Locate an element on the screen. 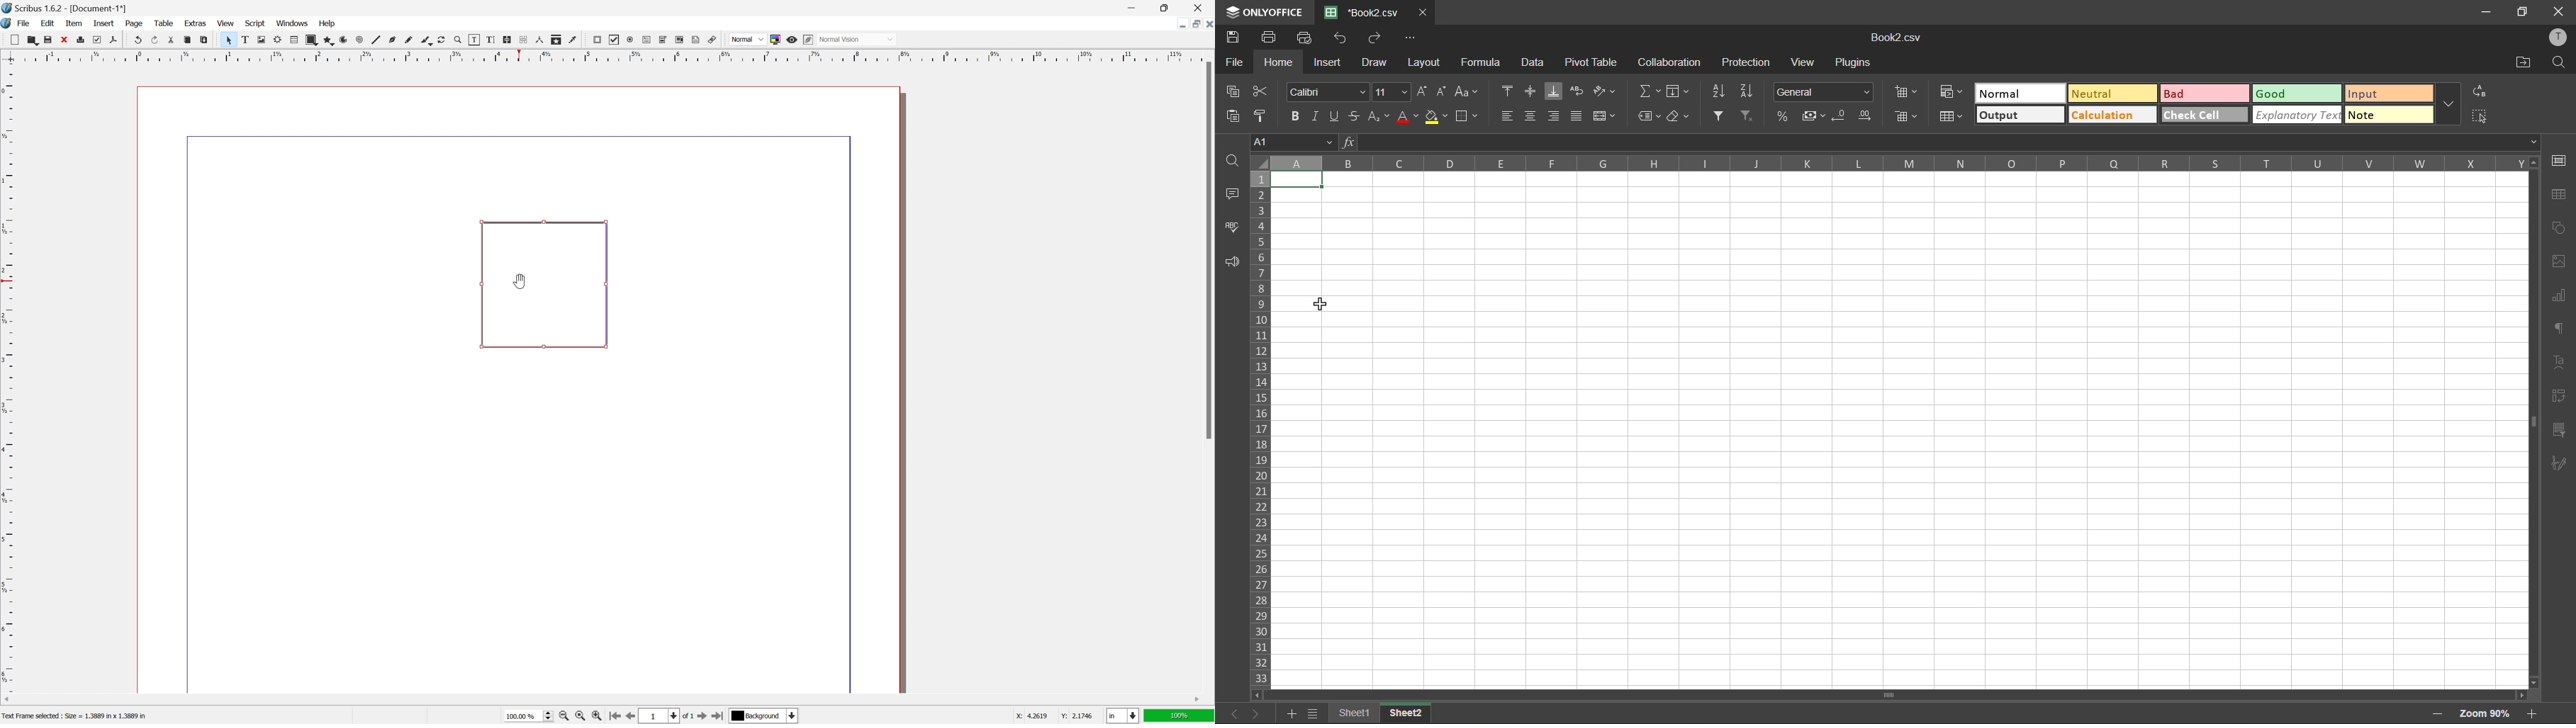 This screenshot has width=2576, height=728. edit contents of frame is located at coordinates (474, 40).